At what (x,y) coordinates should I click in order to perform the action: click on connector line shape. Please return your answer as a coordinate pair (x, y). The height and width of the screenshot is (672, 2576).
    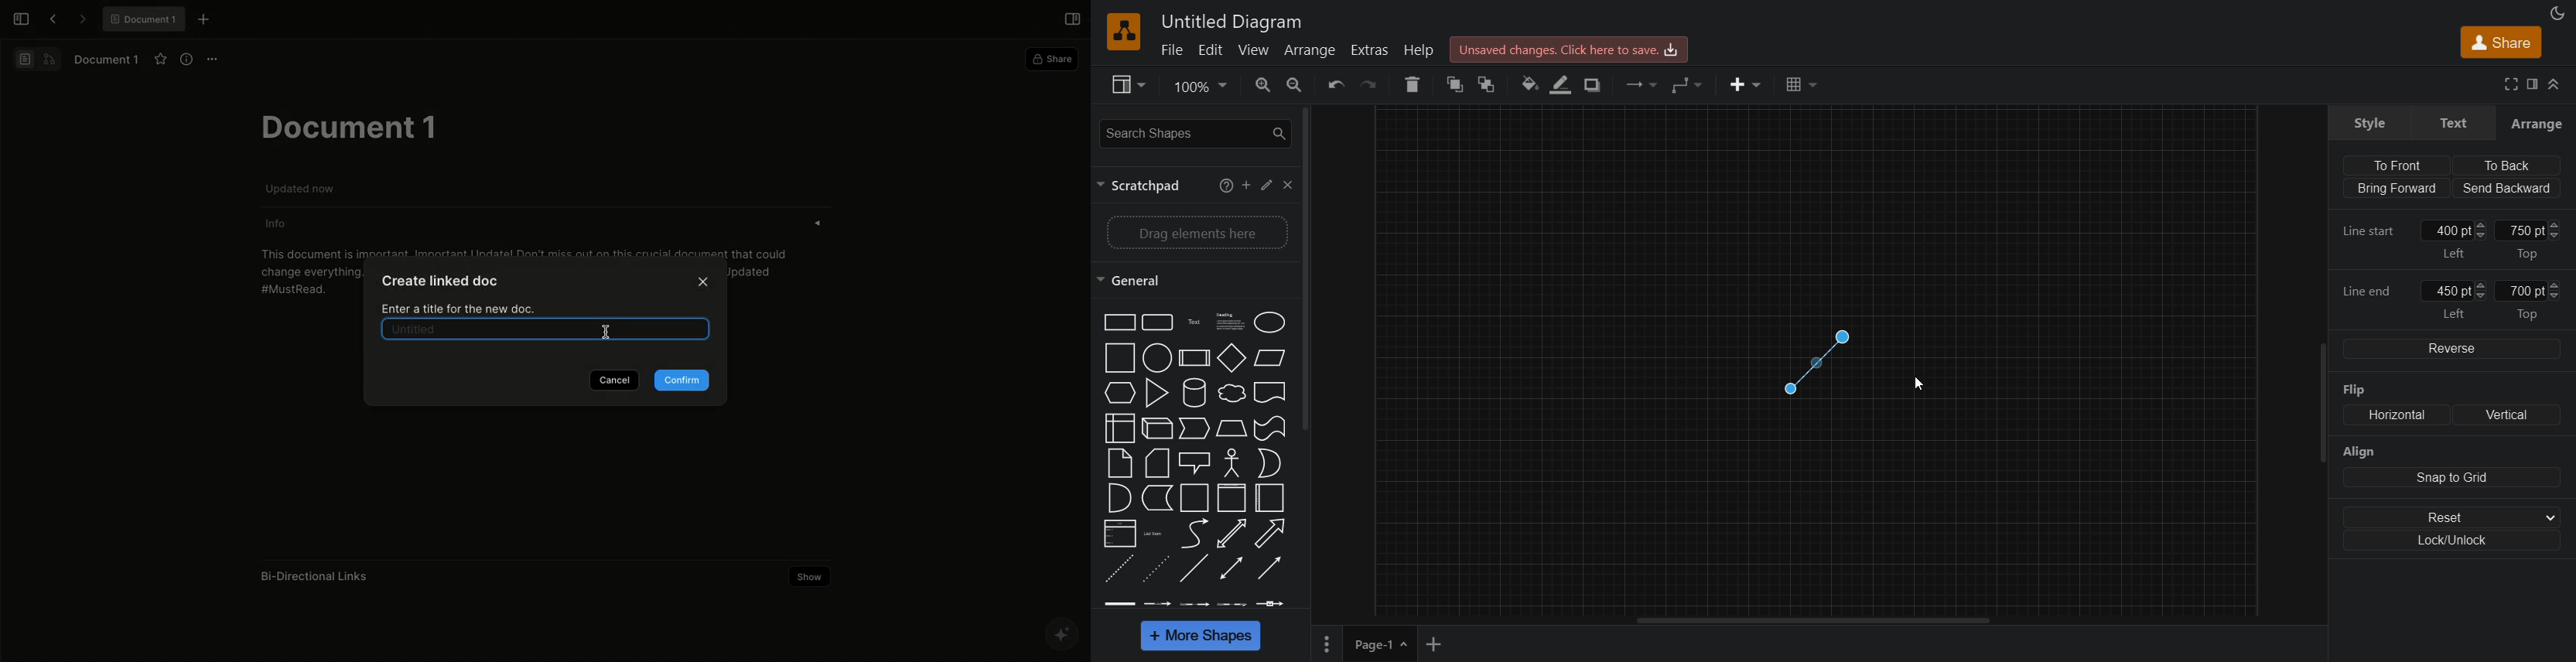
    Looking at the image, I should click on (1818, 356).